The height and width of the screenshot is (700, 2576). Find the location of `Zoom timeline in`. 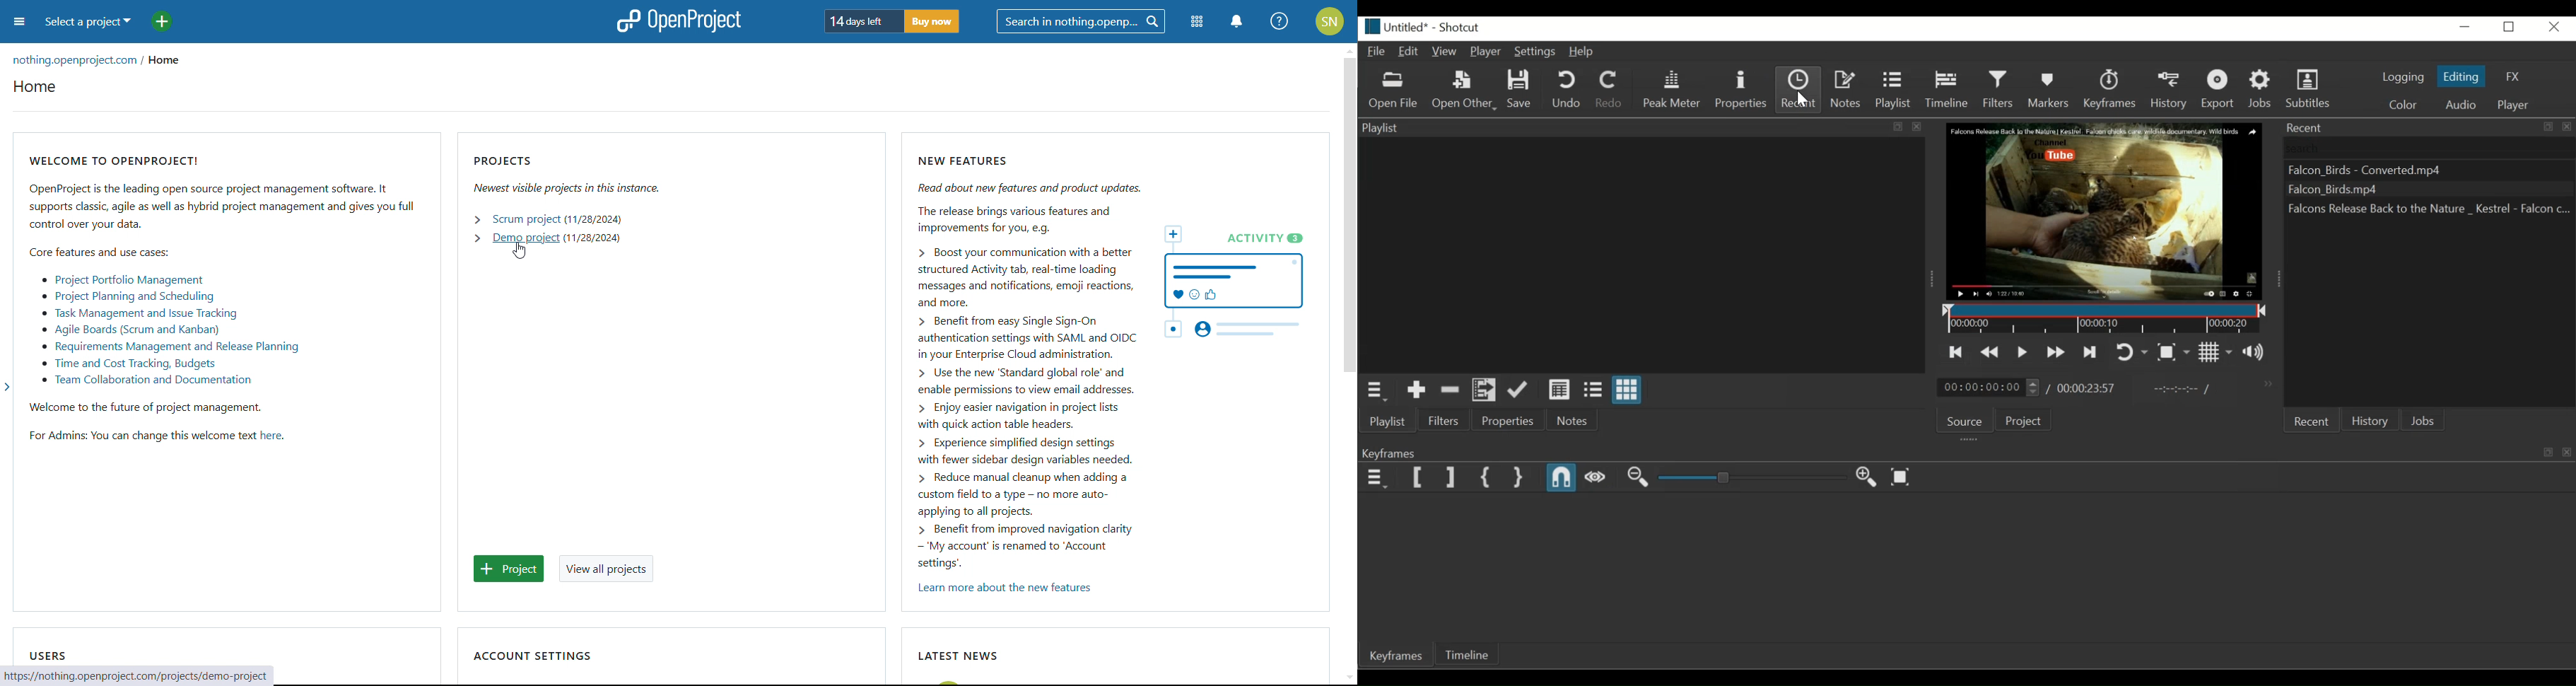

Zoom timeline in is located at coordinates (1865, 476).